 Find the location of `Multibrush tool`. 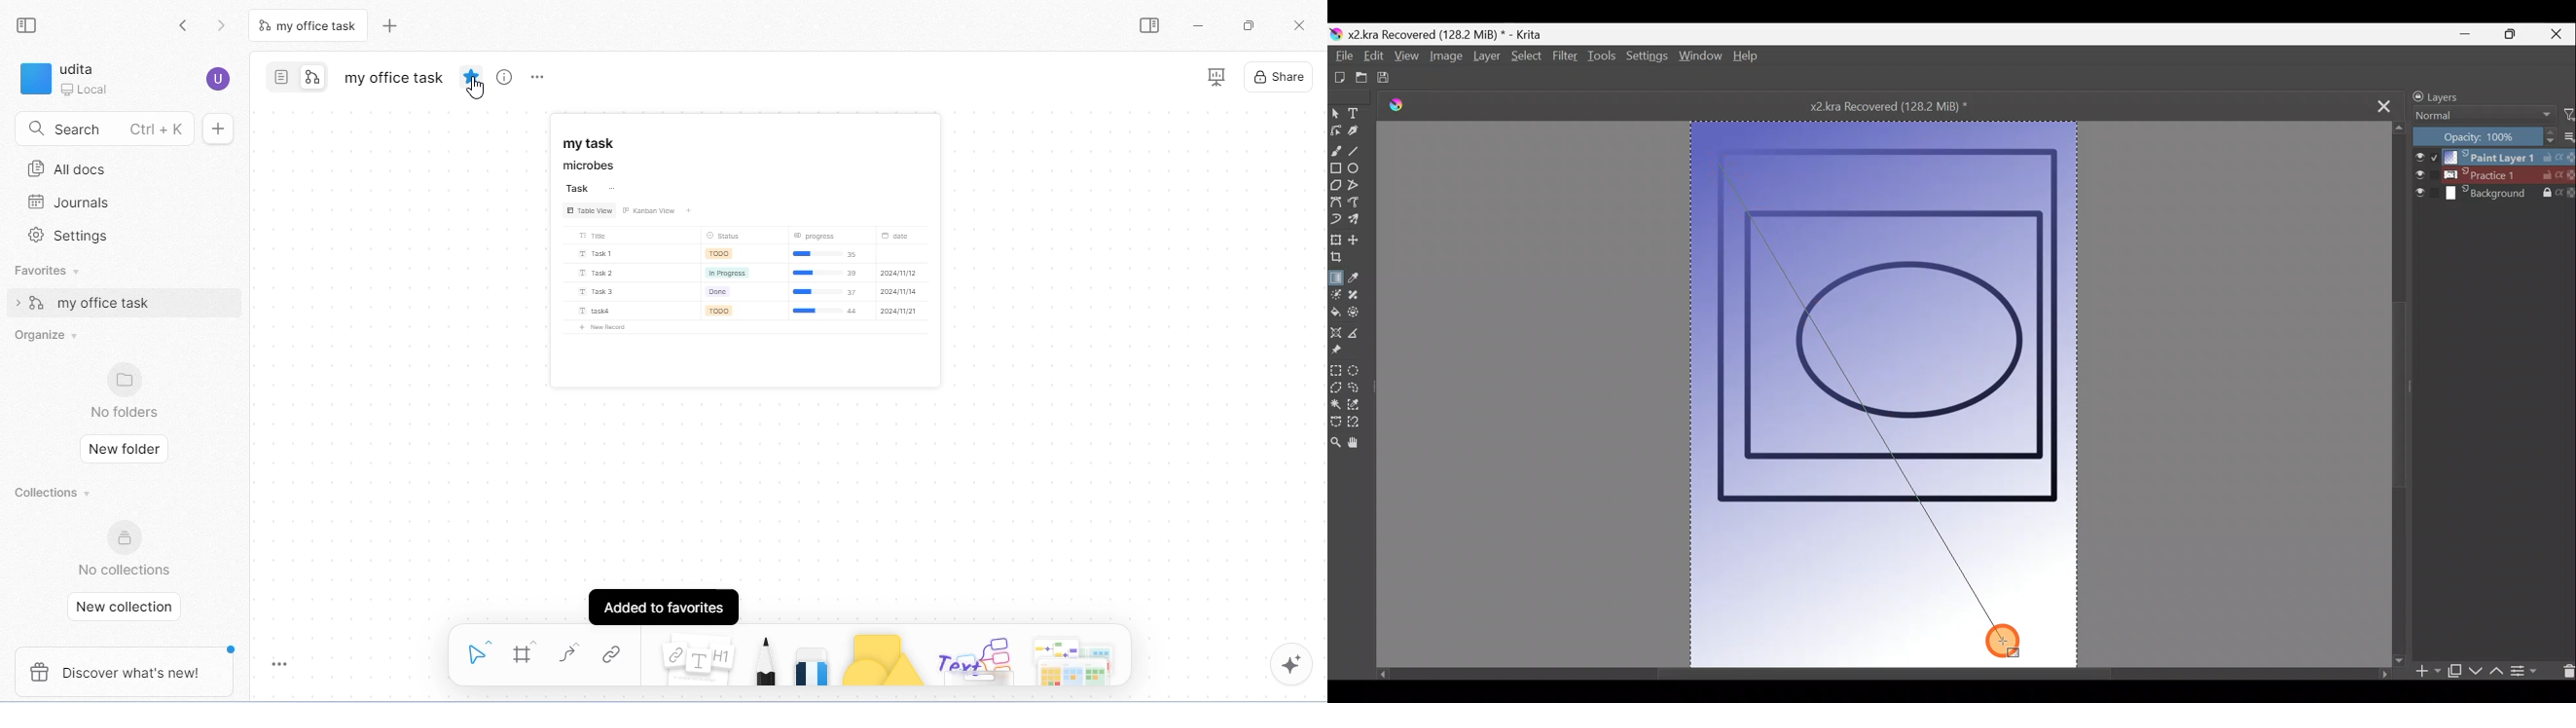

Multibrush tool is located at coordinates (1358, 221).